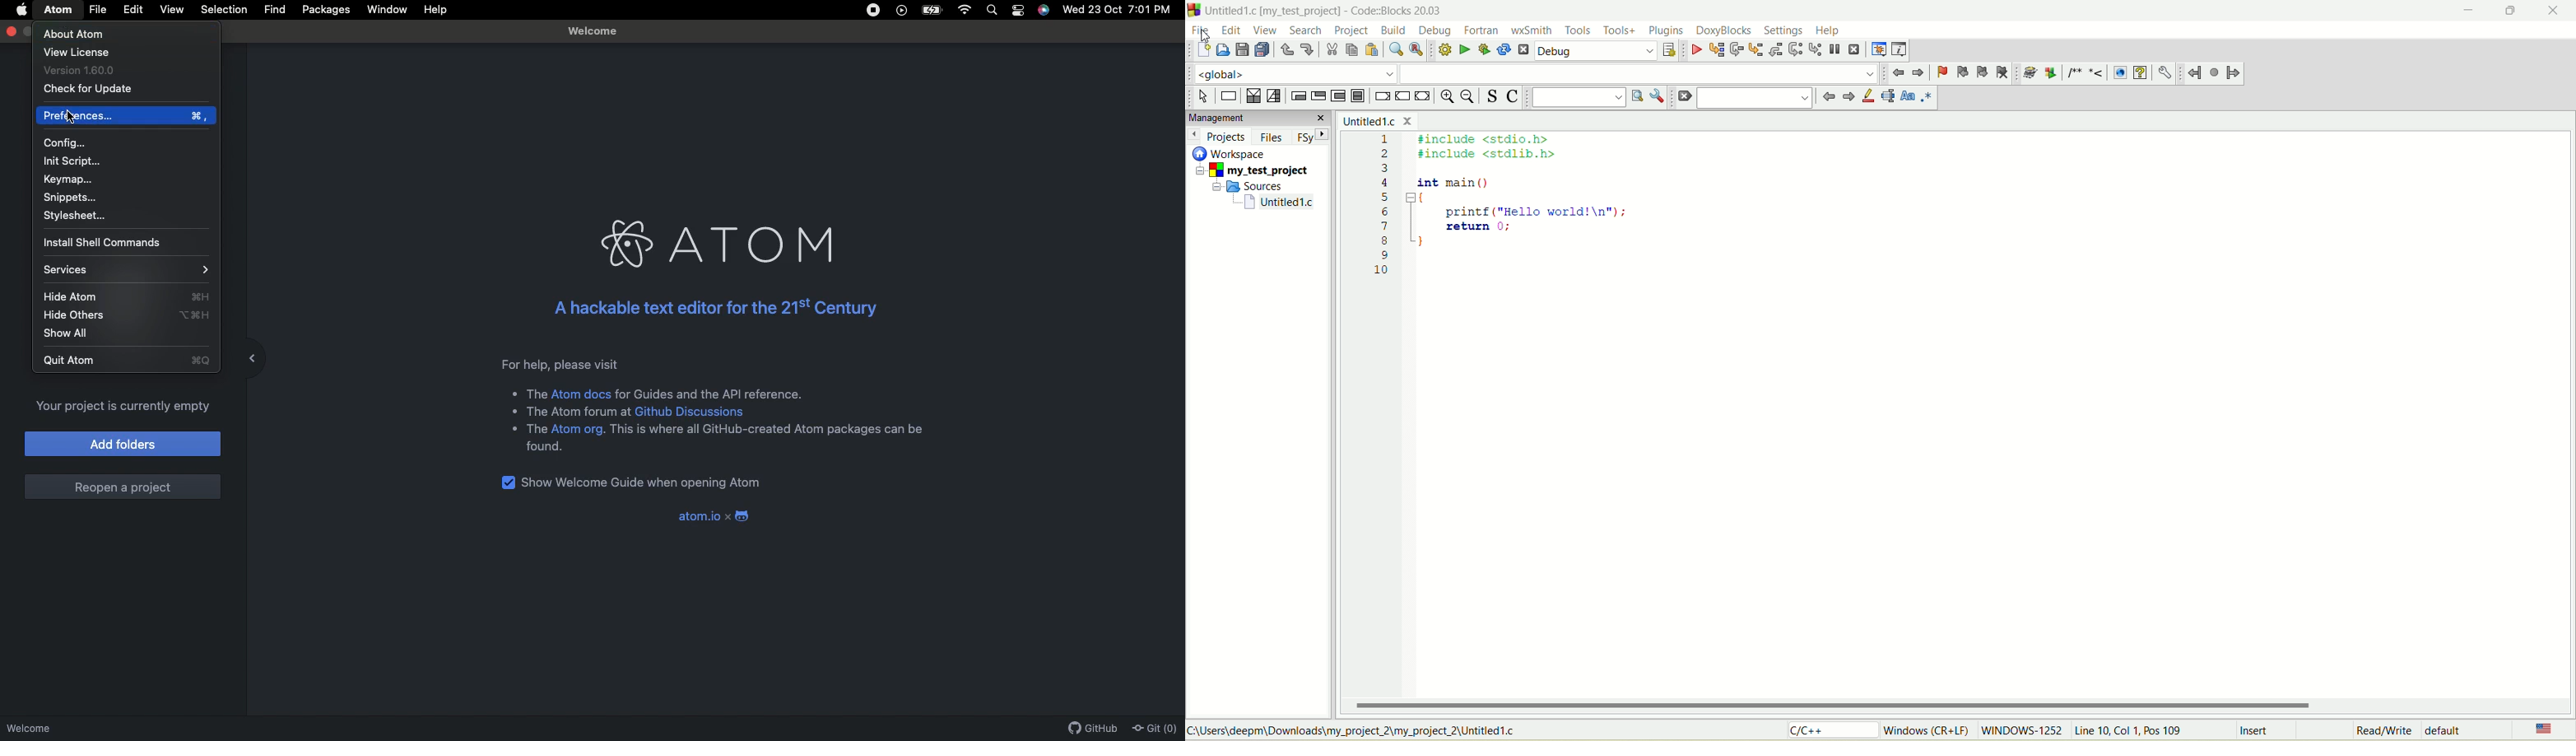 Image resolution: width=2576 pixels, height=756 pixels. What do you see at coordinates (1274, 97) in the screenshot?
I see `selection` at bounding box center [1274, 97].